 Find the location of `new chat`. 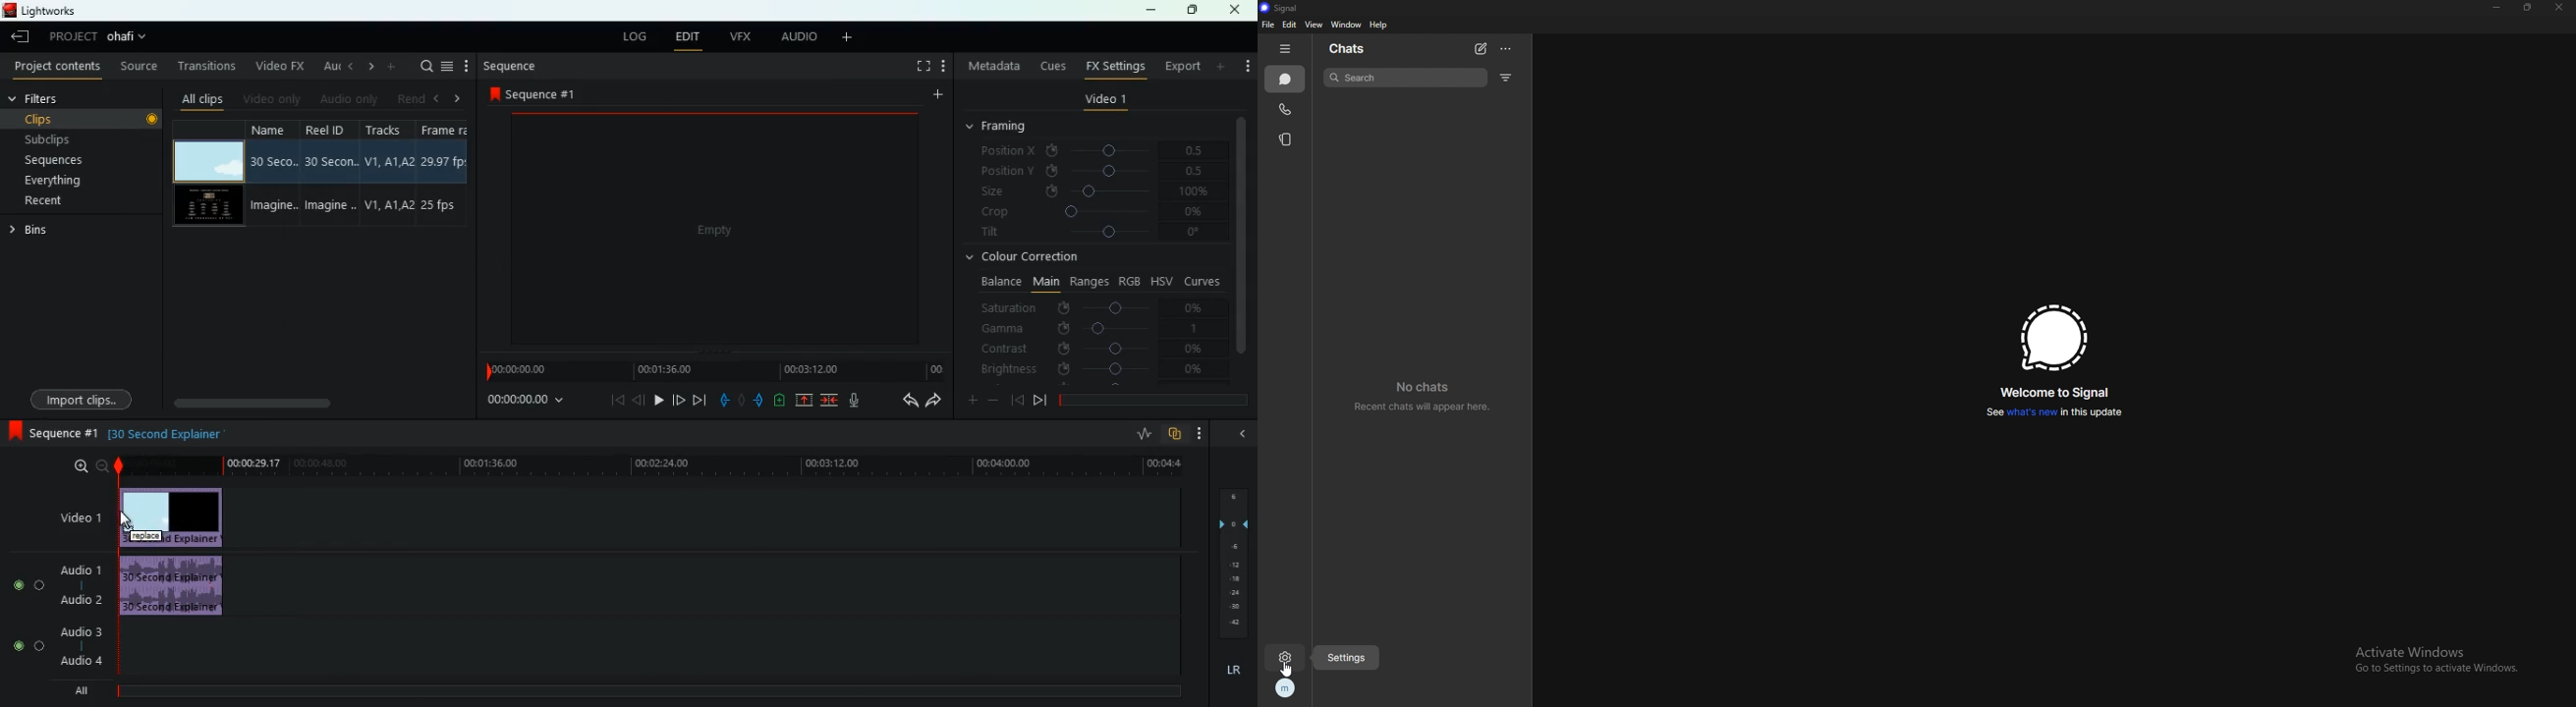

new chat is located at coordinates (1481, 49).